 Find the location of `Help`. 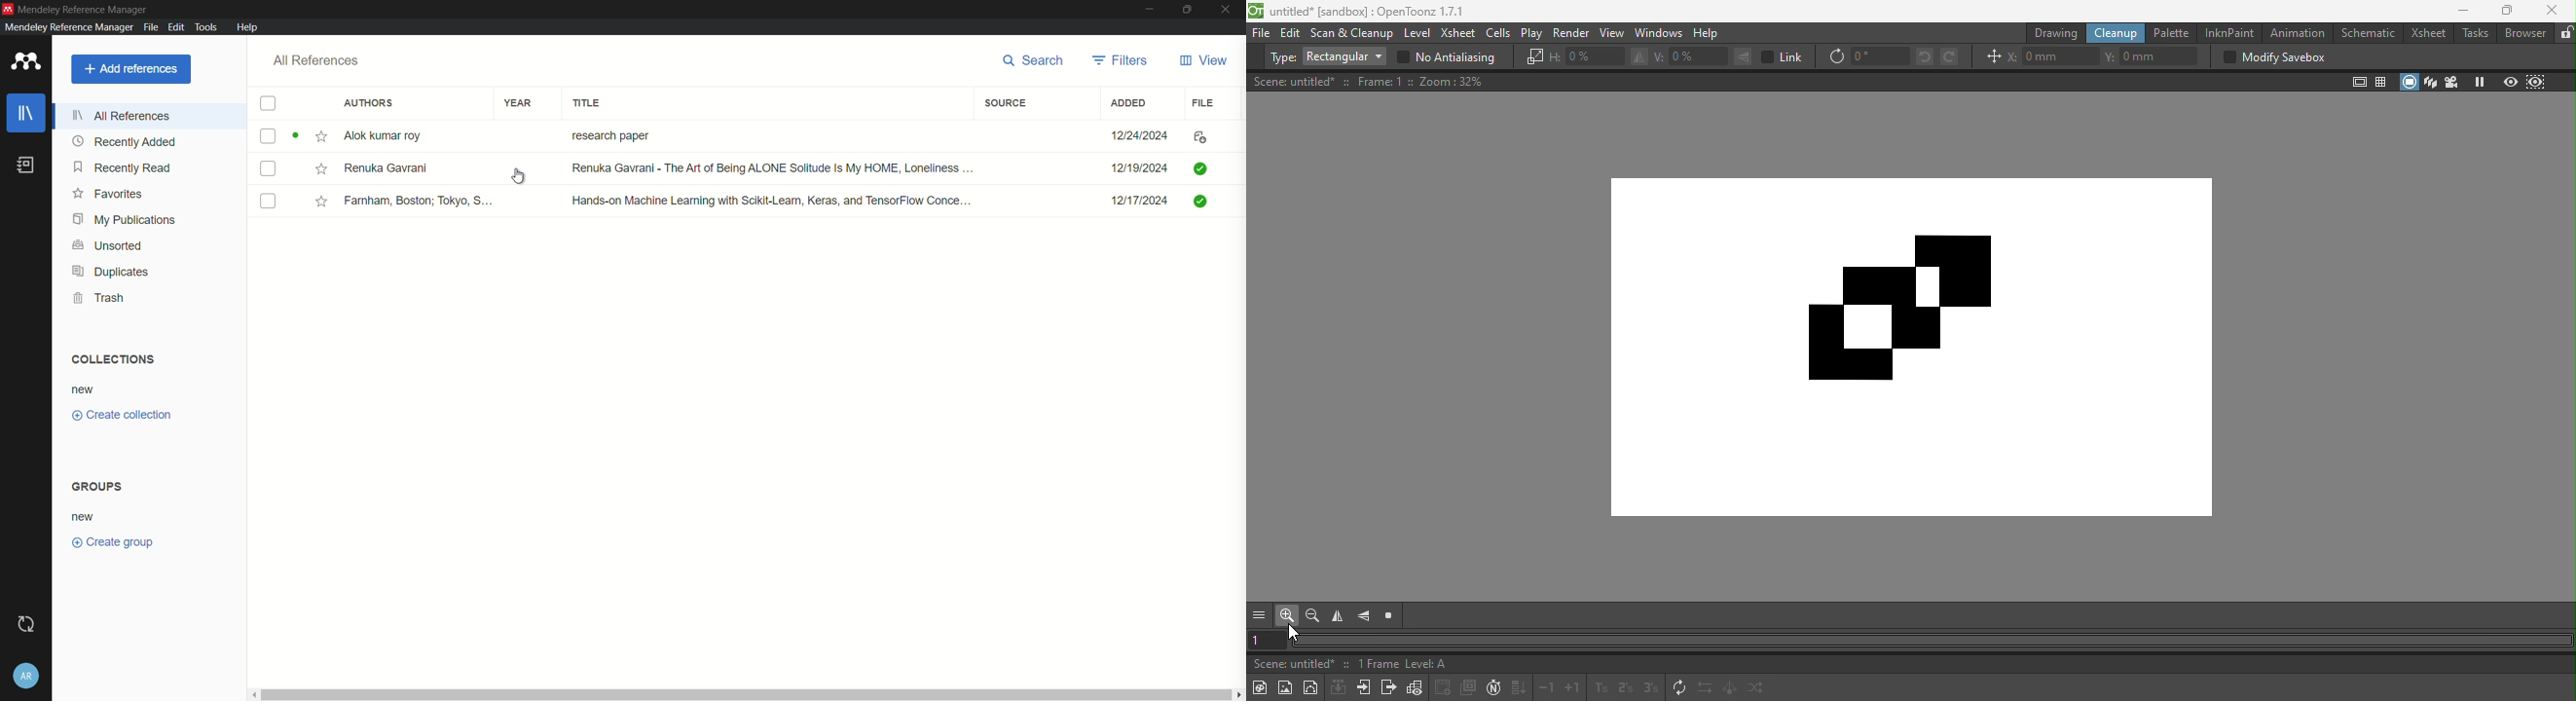

Help is located at coordinates (1707, 33).